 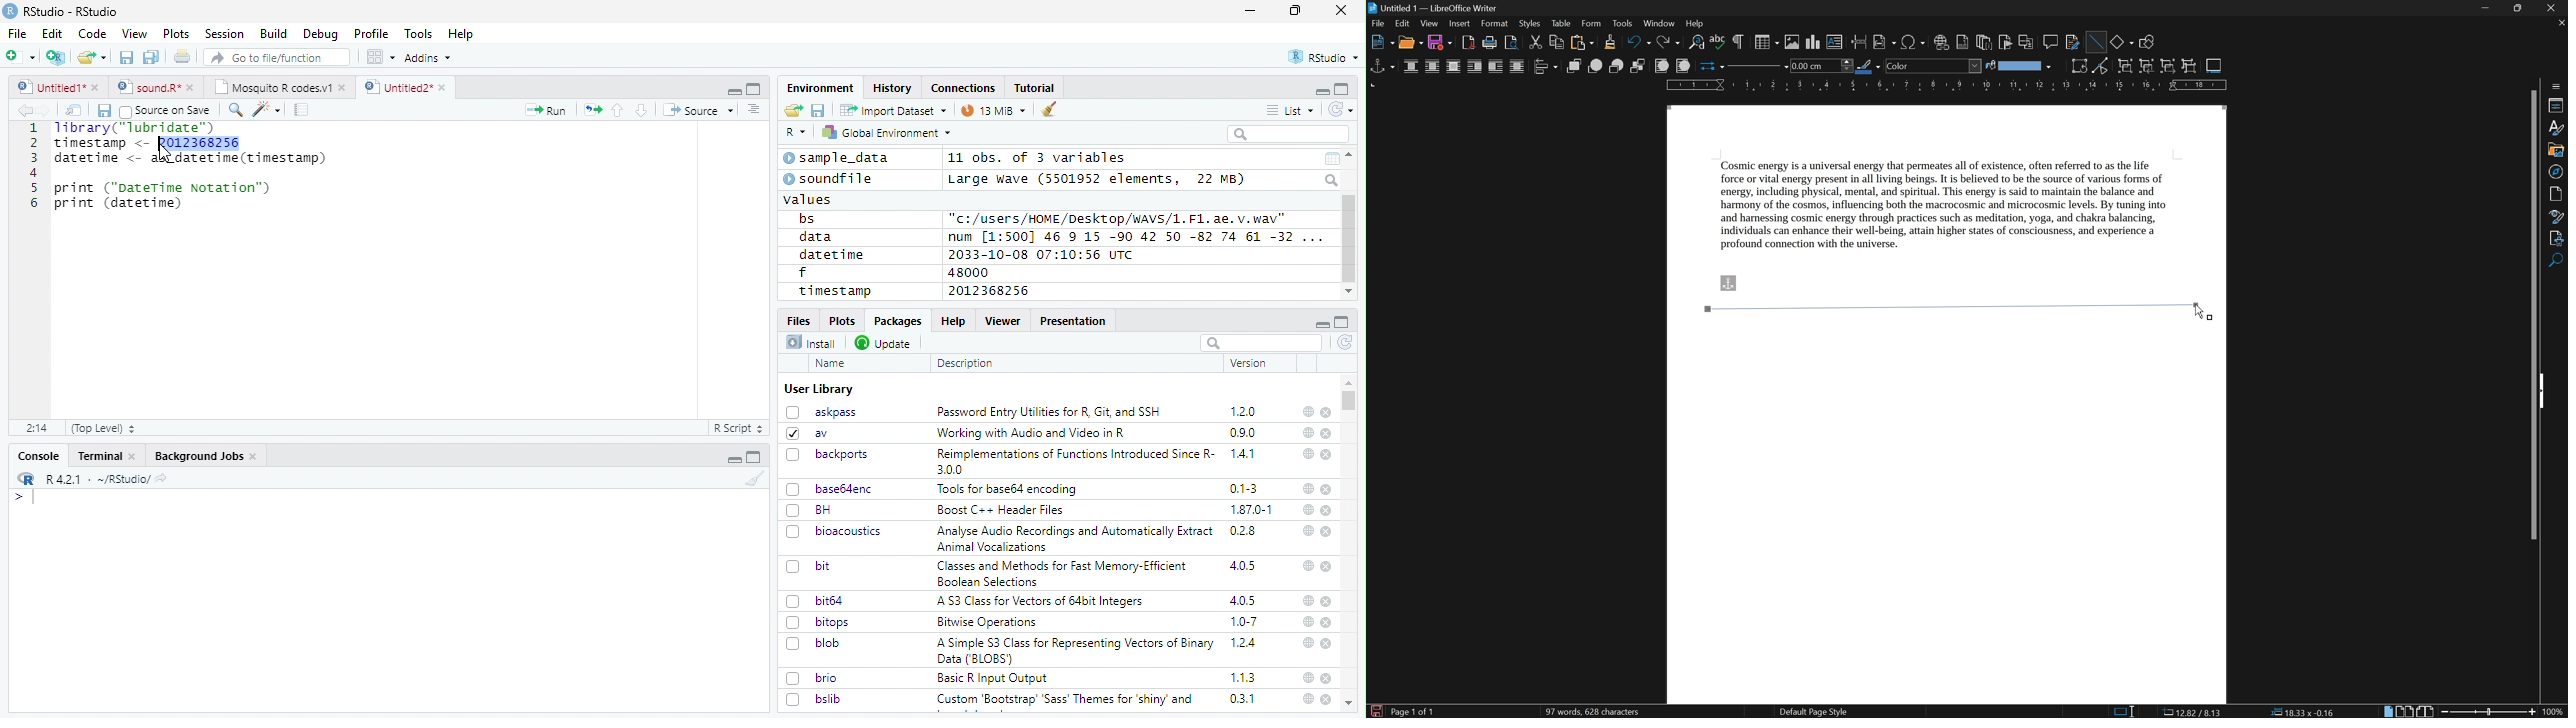 I want to click on Cosmic energy is a universal energy that permeates all of existence, often referred to as the lifeforce or vital energy present in all living beings. It is believed to be the source of various forms ofenergy, including physical, mental, and spiritual. This energy is said to maintain the balance andharmony of the cosmos, influencing both the macrocosmic and microcosmic levels. By tuning intoand harnessing cosmic energy through practices such as meditation, yoga, and chakra balancing,individuals can enhance their well-being, attain higher states of consciousness, and experience aprofound connection with the universe., so click(x=1961, y=210).